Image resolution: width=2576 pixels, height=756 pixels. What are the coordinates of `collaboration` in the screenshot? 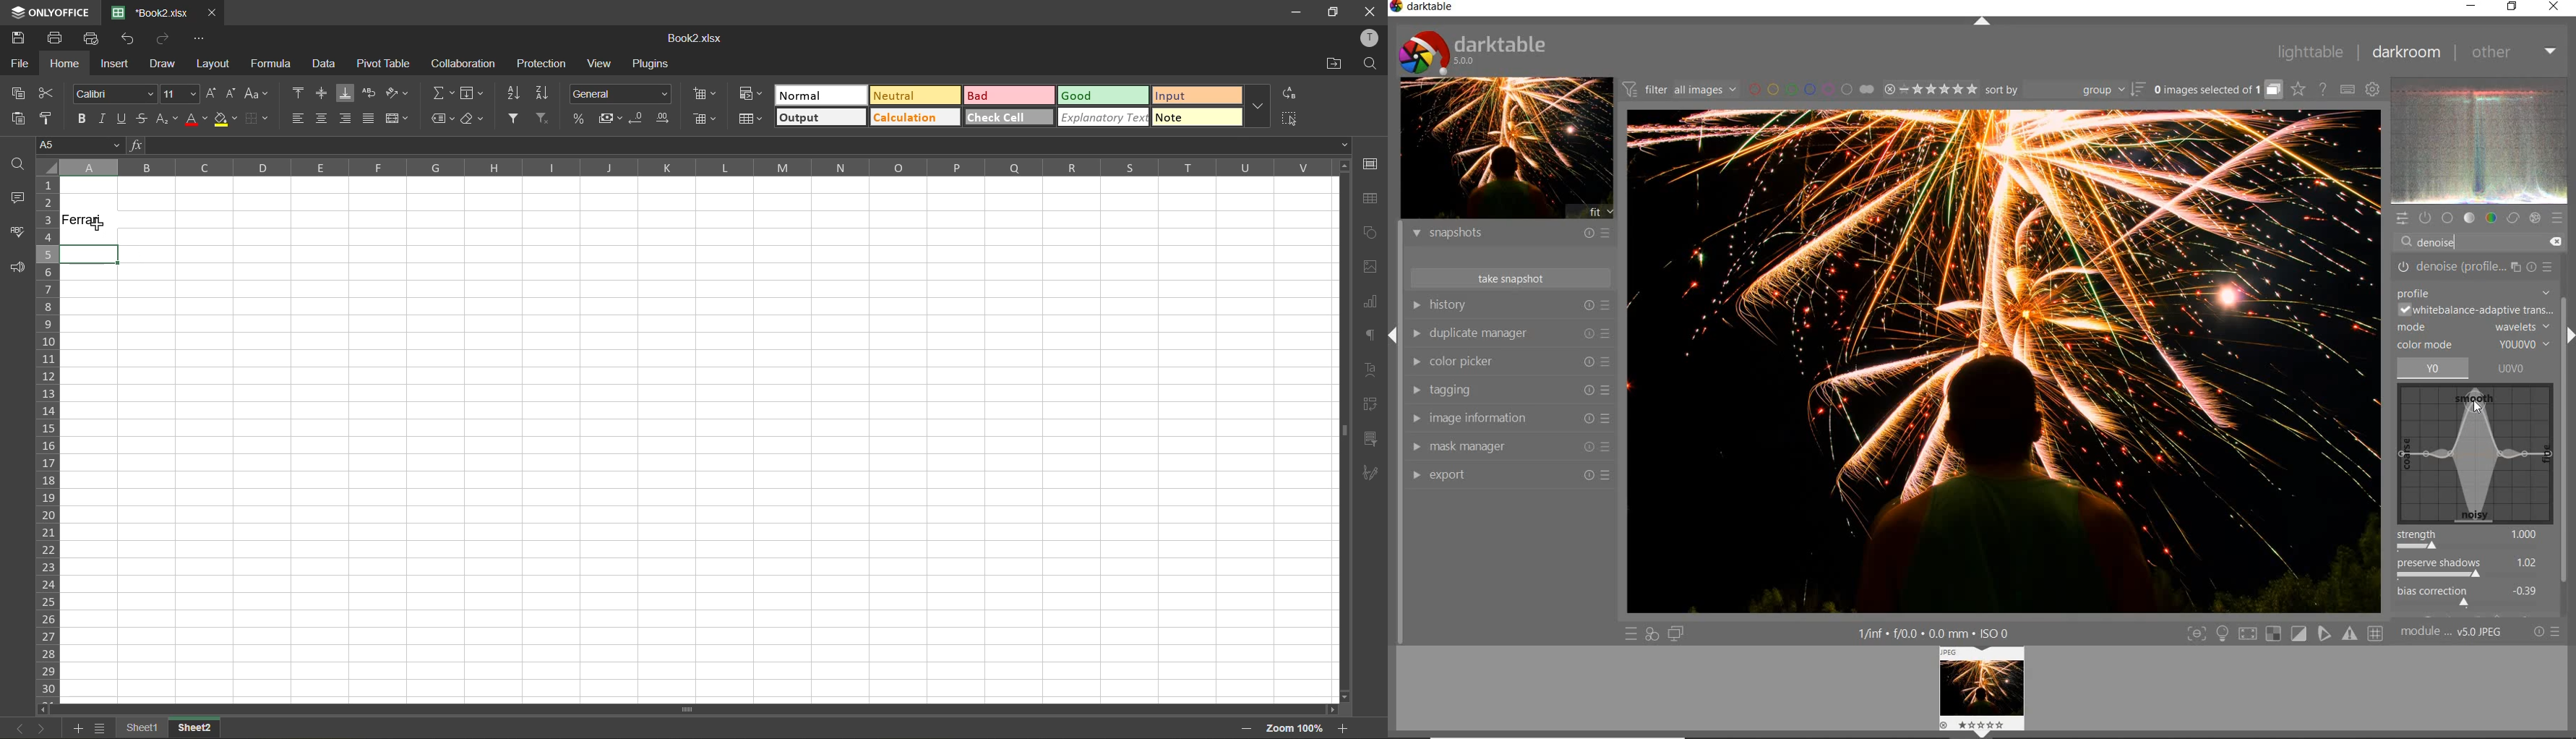 It's located at (464, 64).